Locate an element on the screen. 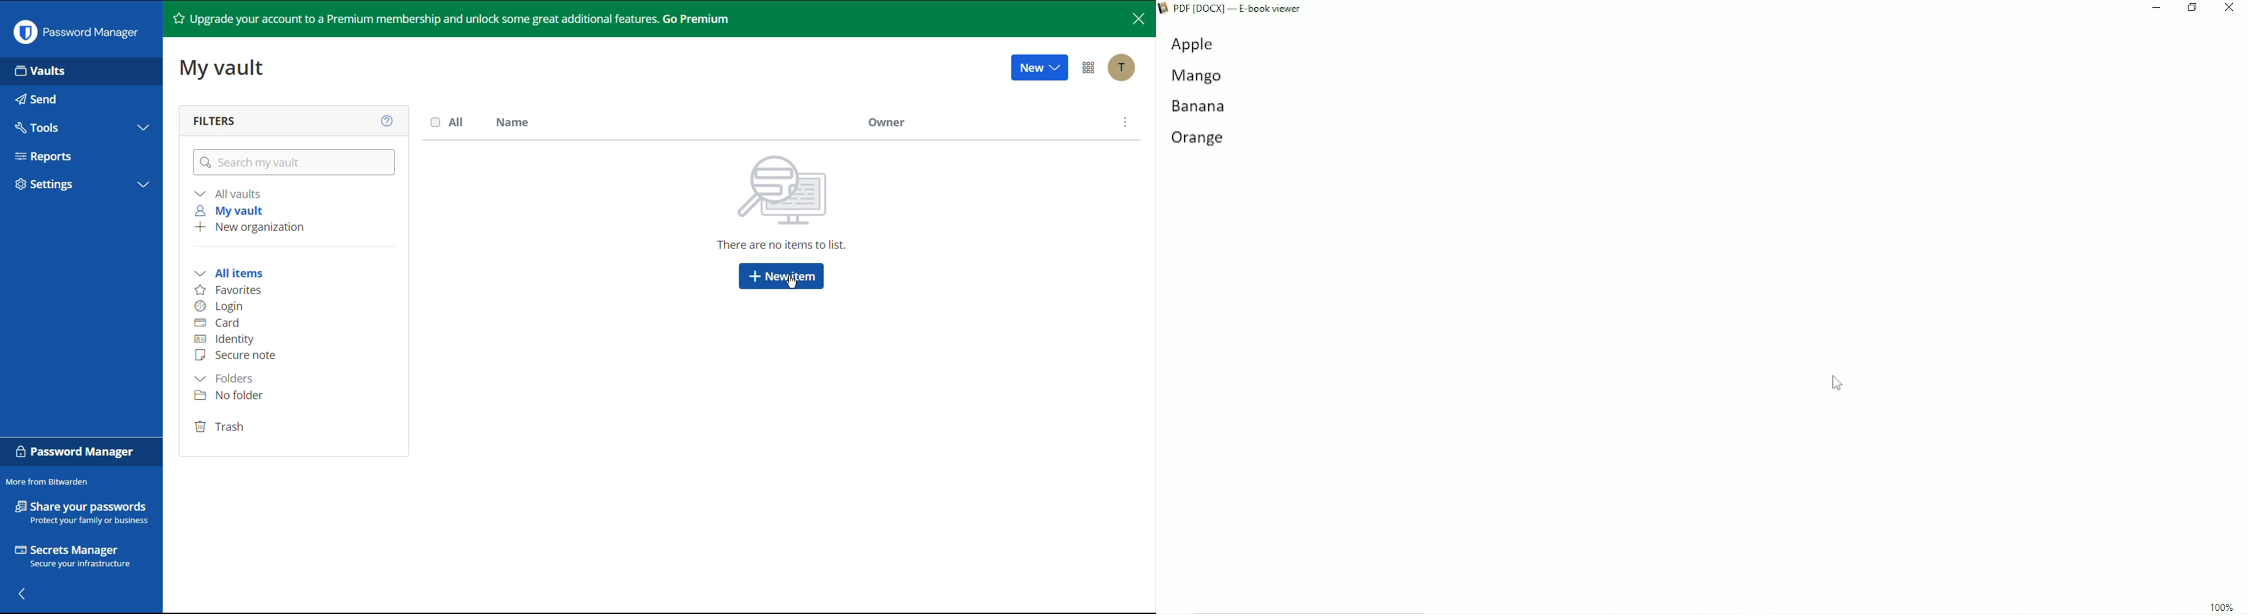 The height and width of the screenshot is (616, 2268). Secrets Manager is located at coordinates (79, 557).